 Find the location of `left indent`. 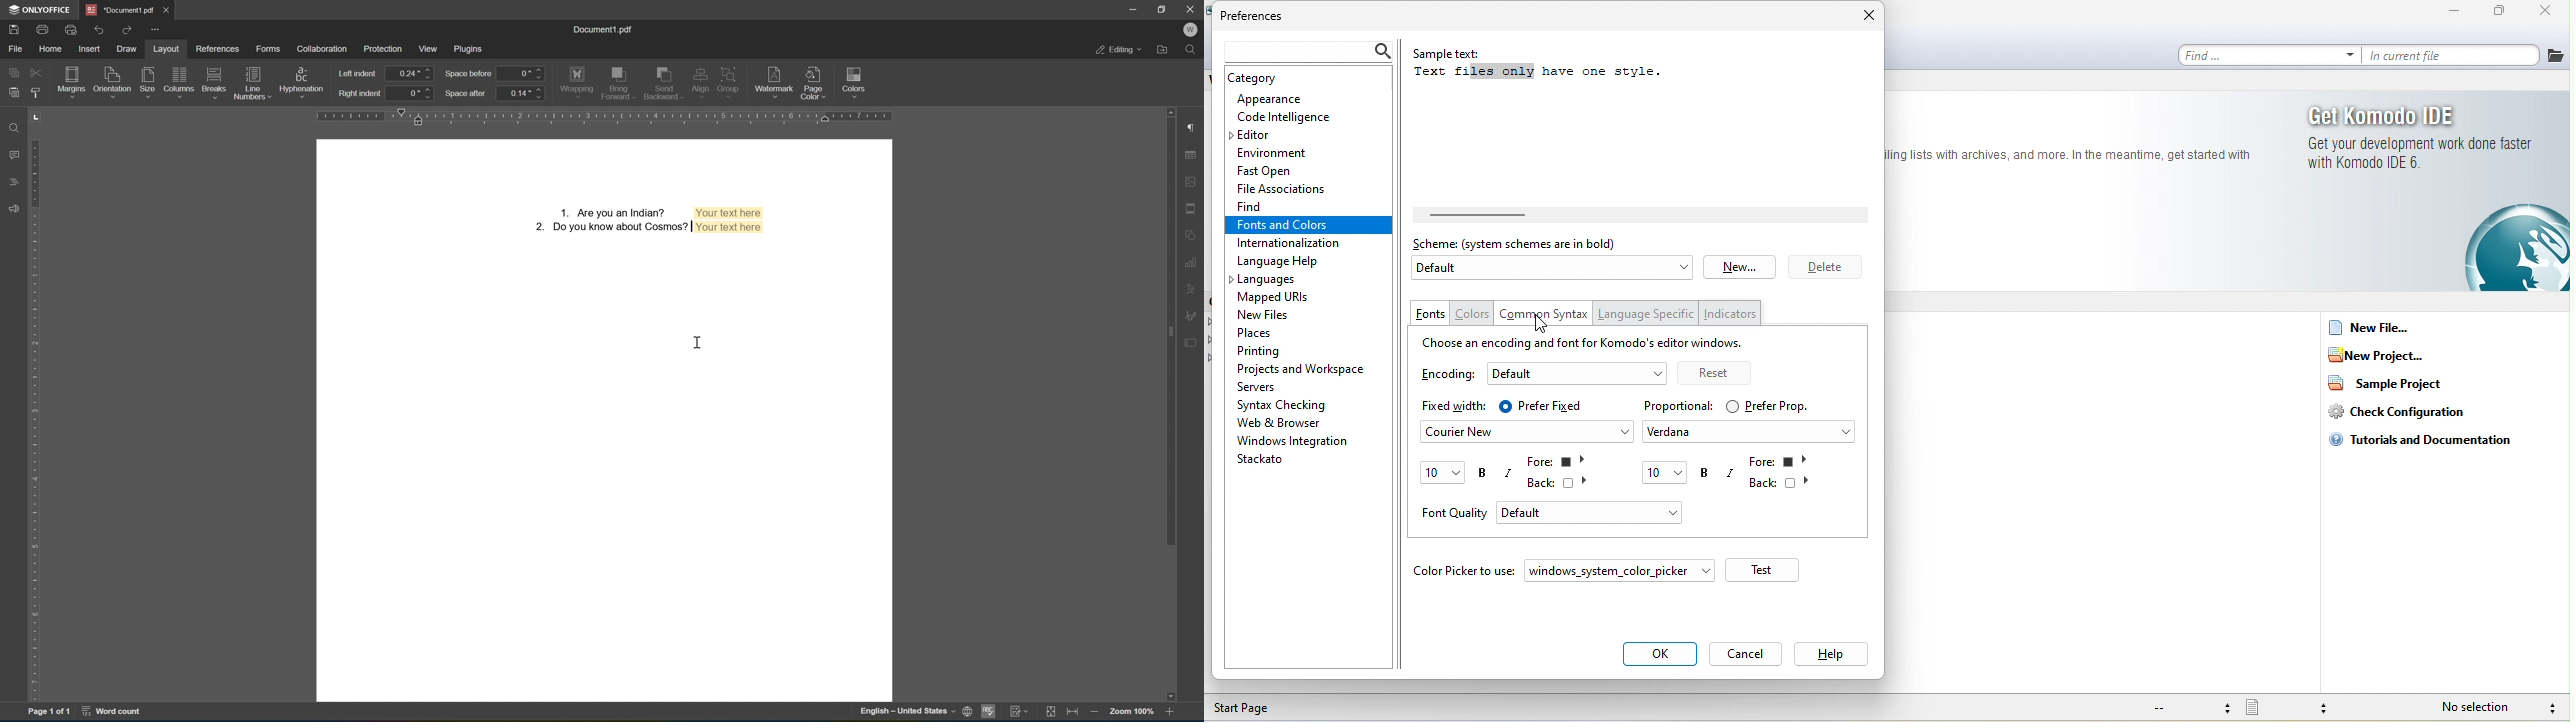

left indent is located at coordinates (358, 73).